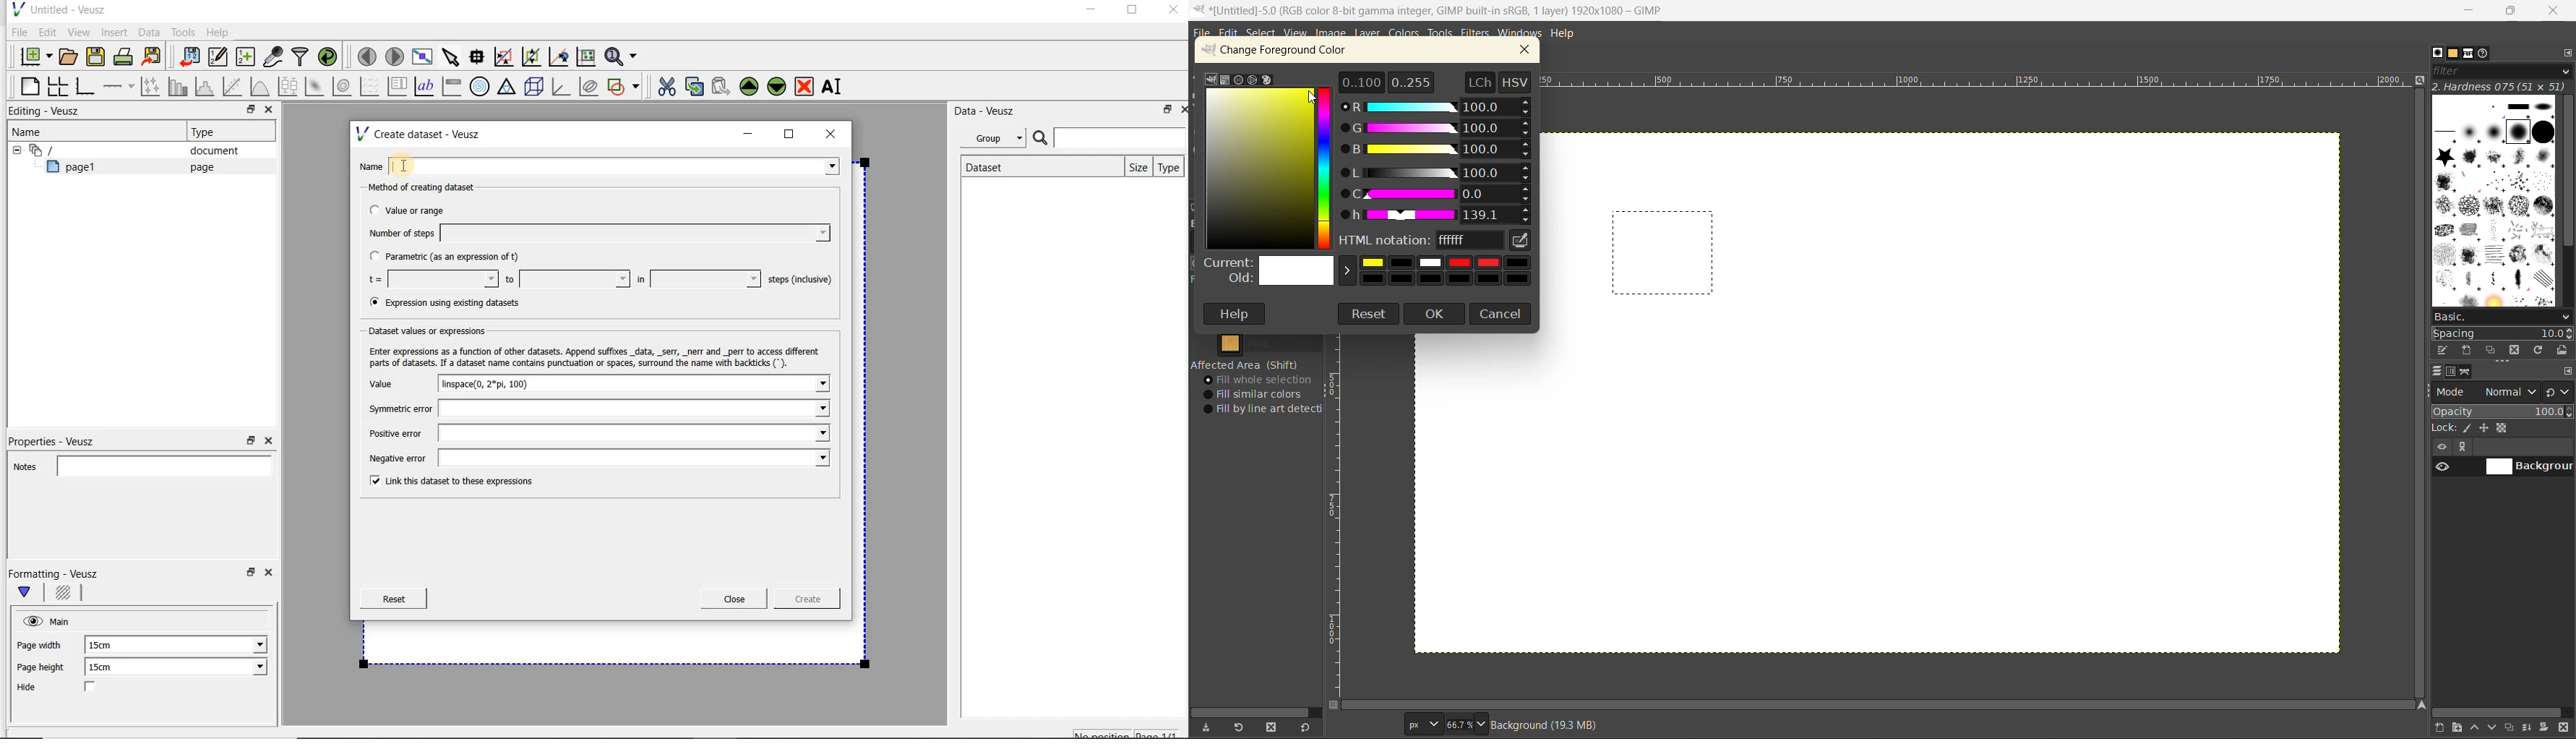 Image resolution: width=2576 pixels, height=756 pixels. I want to click on (® Expression using existing datasets, so click(455, 303).